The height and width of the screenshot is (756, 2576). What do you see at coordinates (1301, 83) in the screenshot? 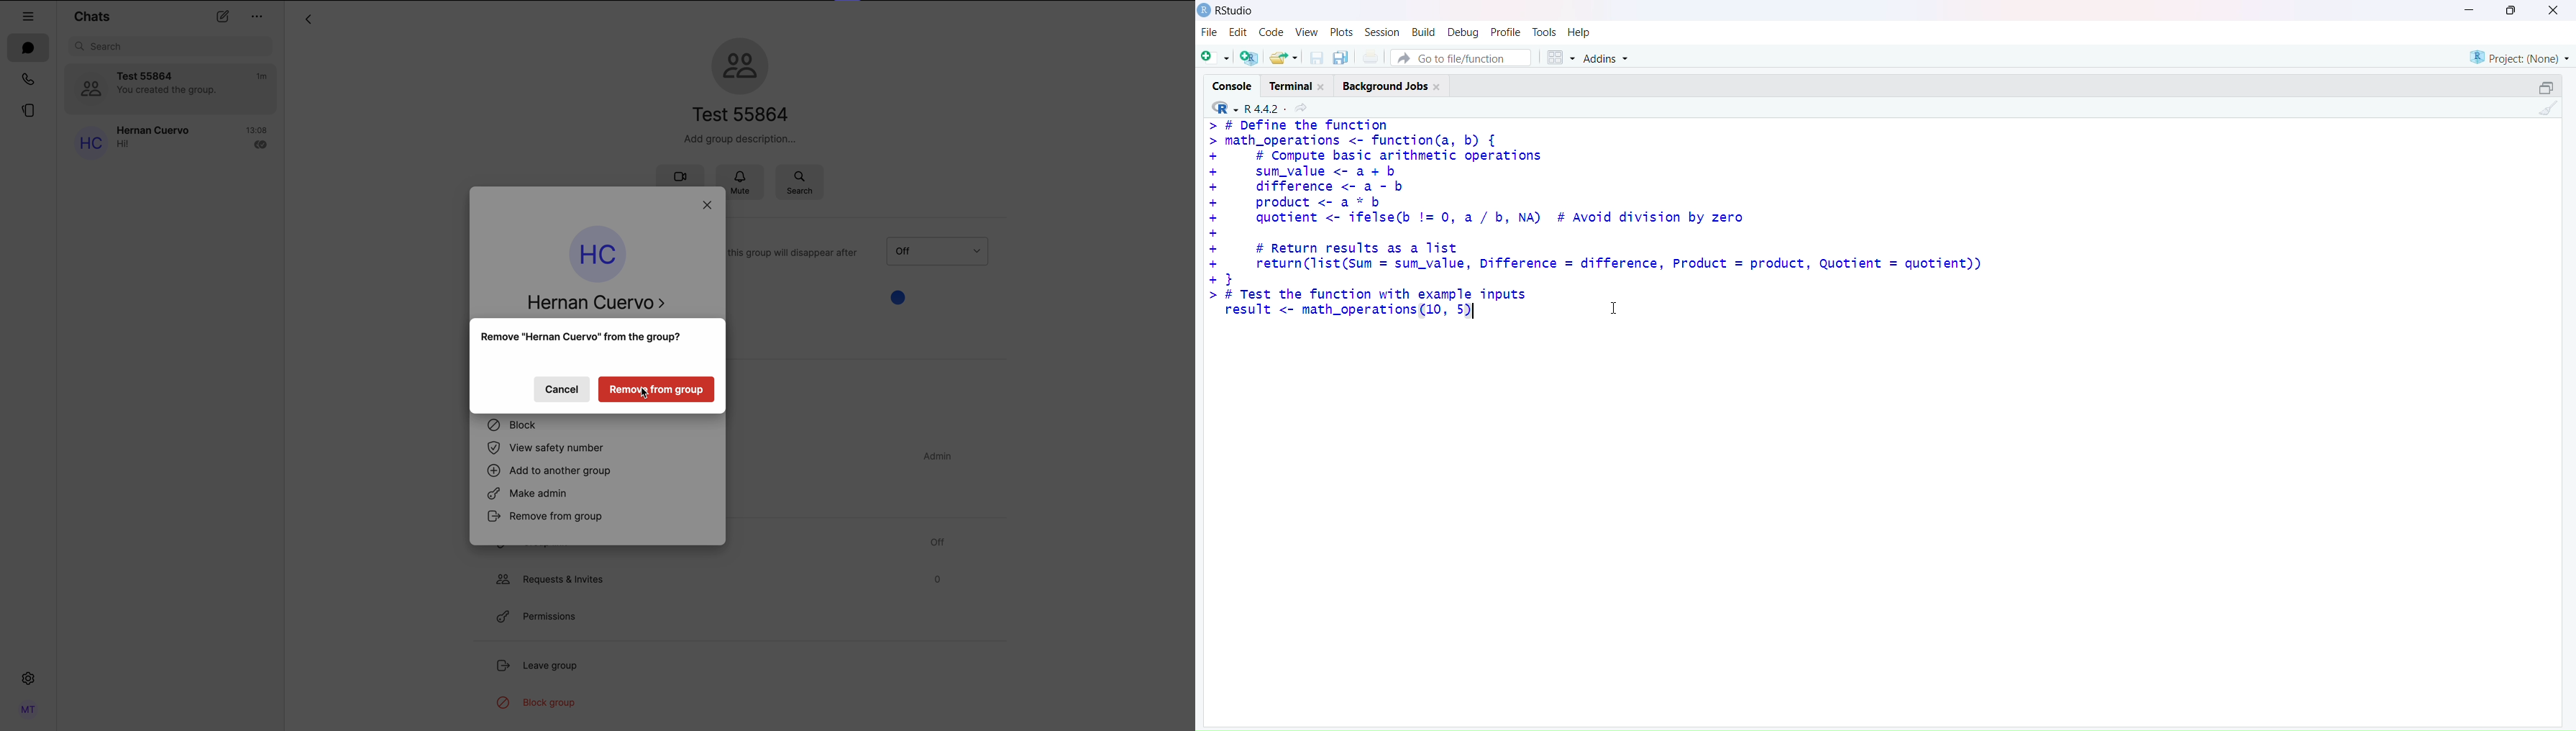
I see `Terminal` at bounding box center [1301, 83].